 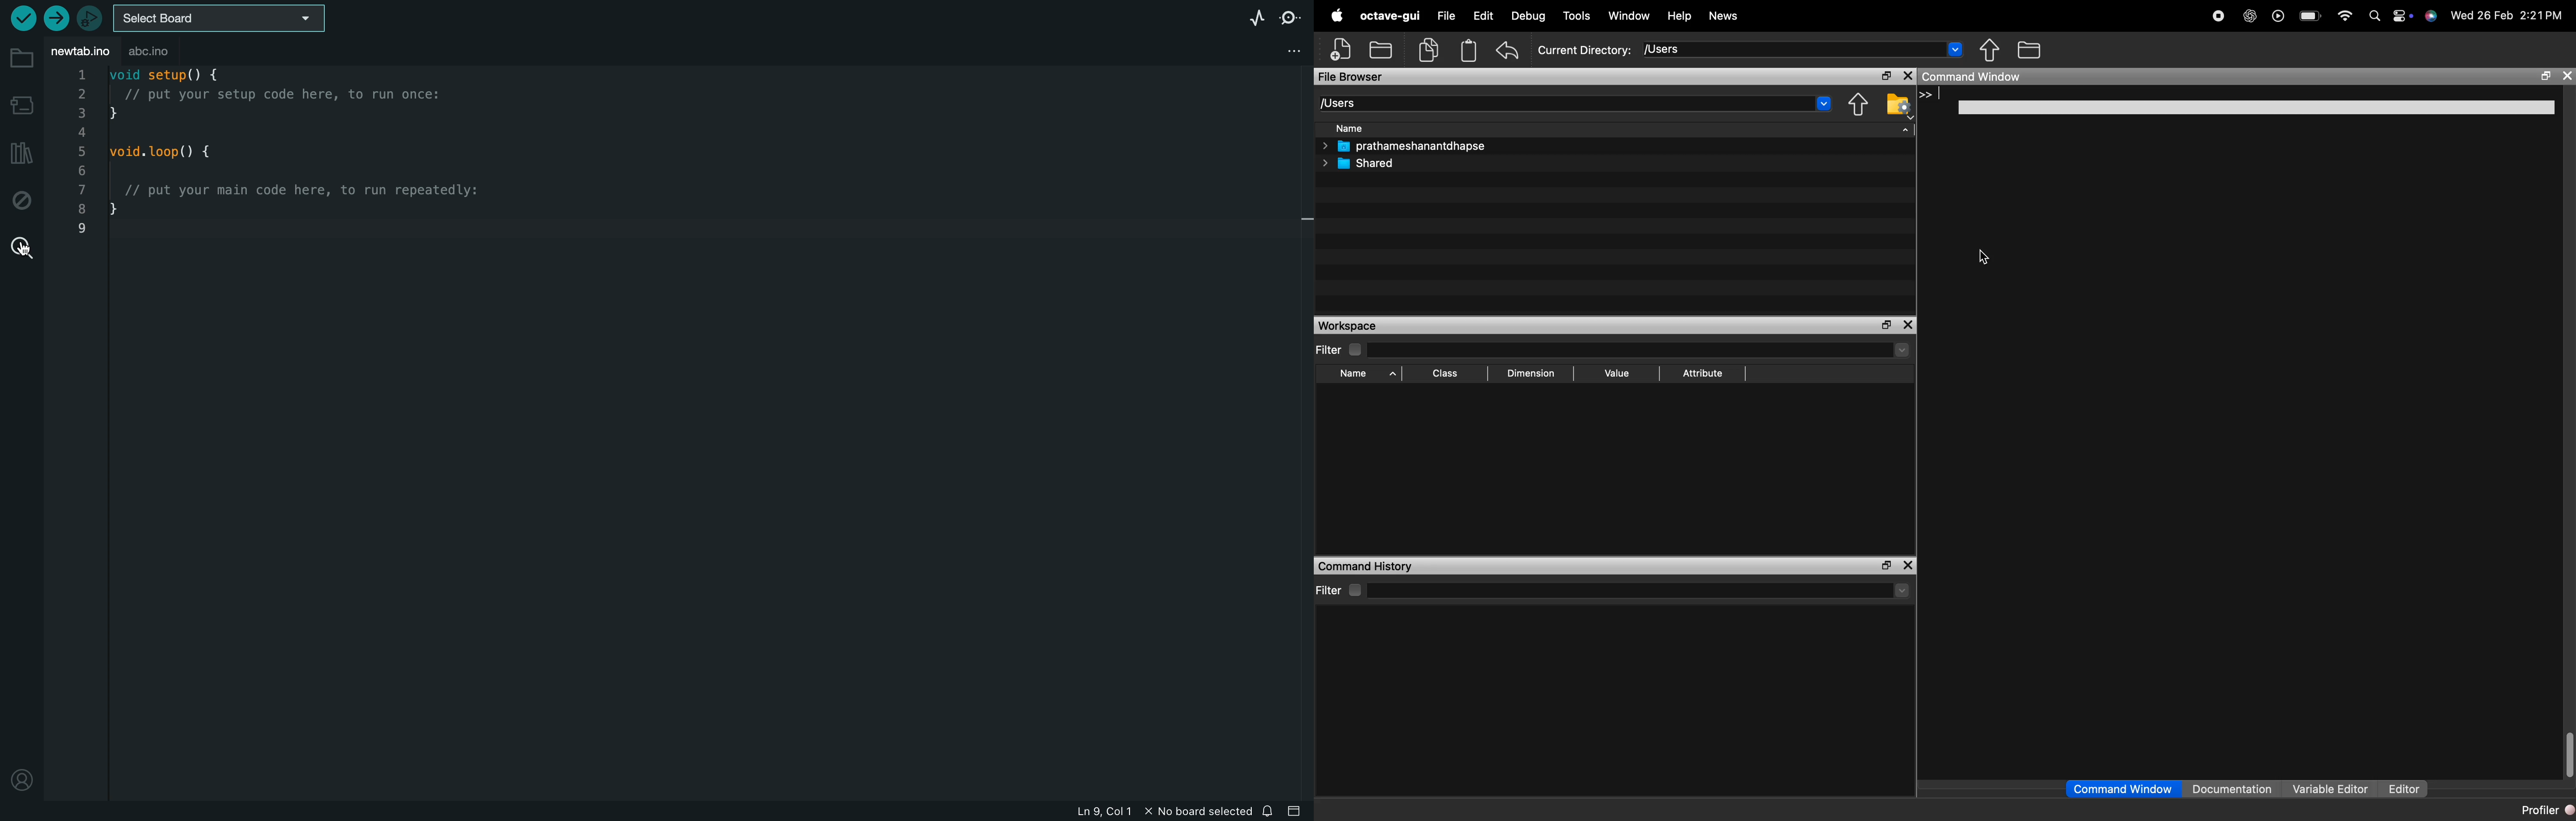 I want to click on logo, so click(x=1334, y=15).